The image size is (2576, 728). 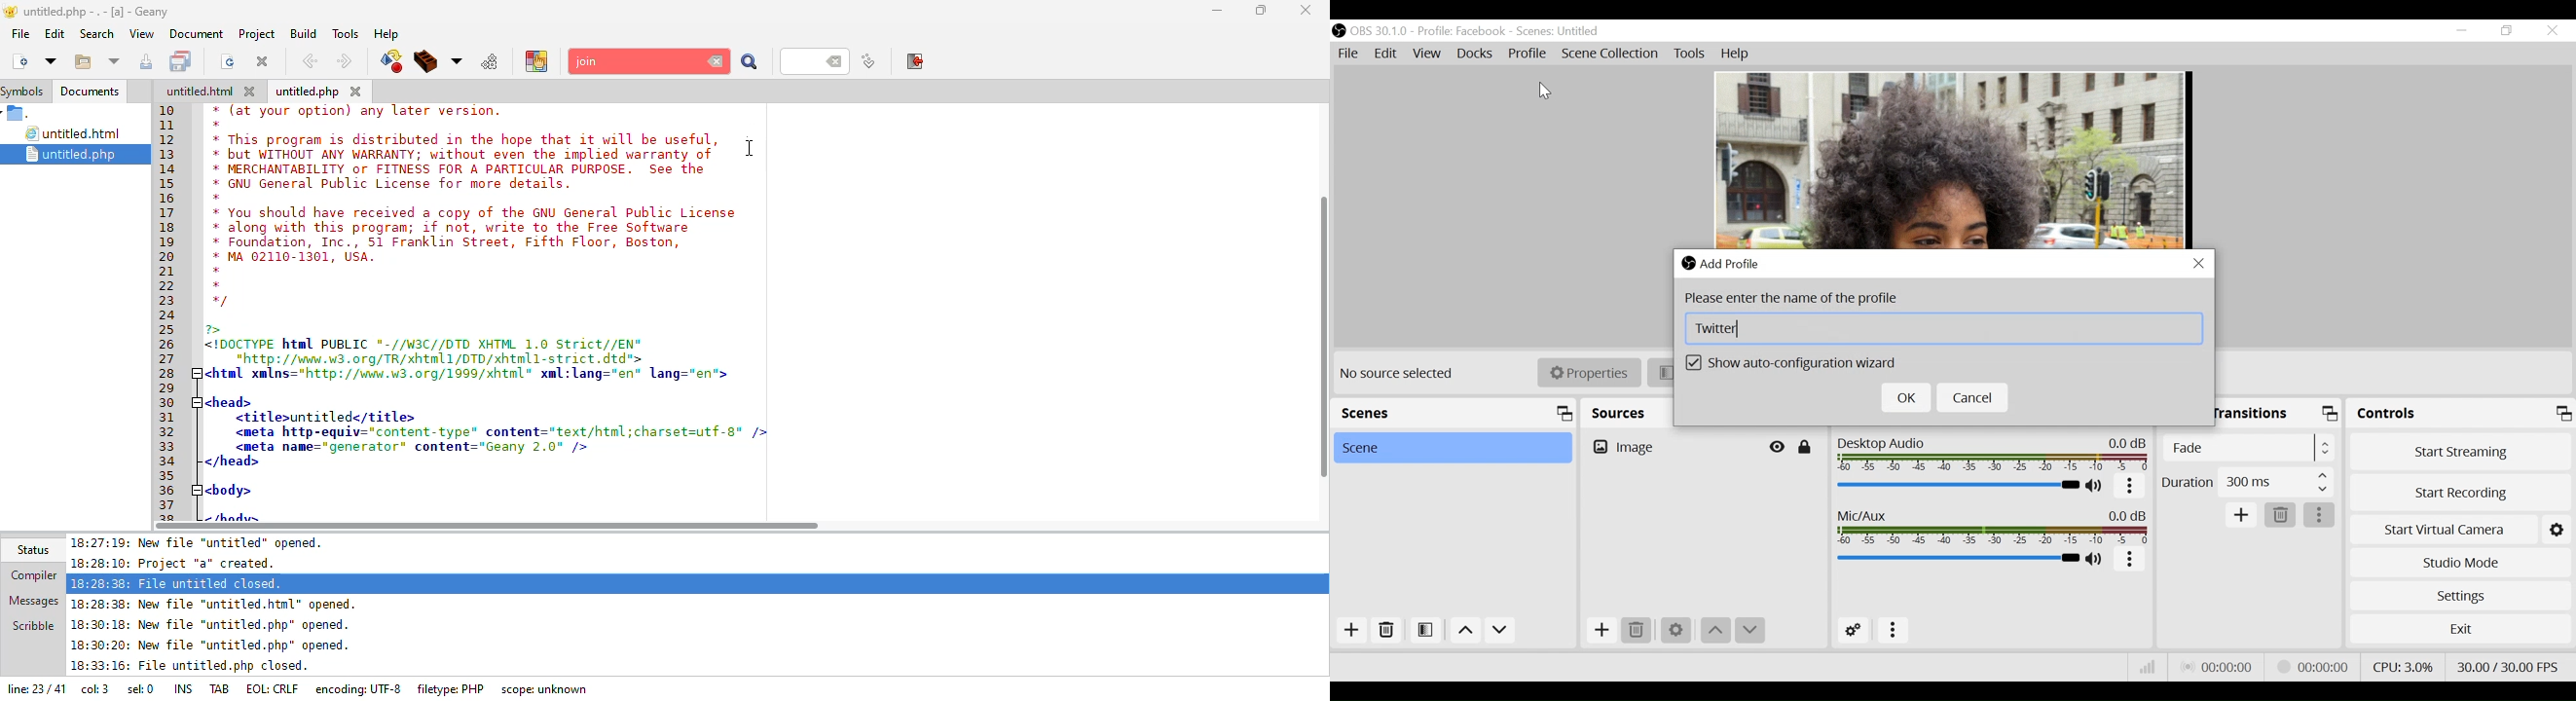 What do you see at coordinates (2460, 32) in the screenshot?
I see `minimize` at bounding box center [2460, 32].